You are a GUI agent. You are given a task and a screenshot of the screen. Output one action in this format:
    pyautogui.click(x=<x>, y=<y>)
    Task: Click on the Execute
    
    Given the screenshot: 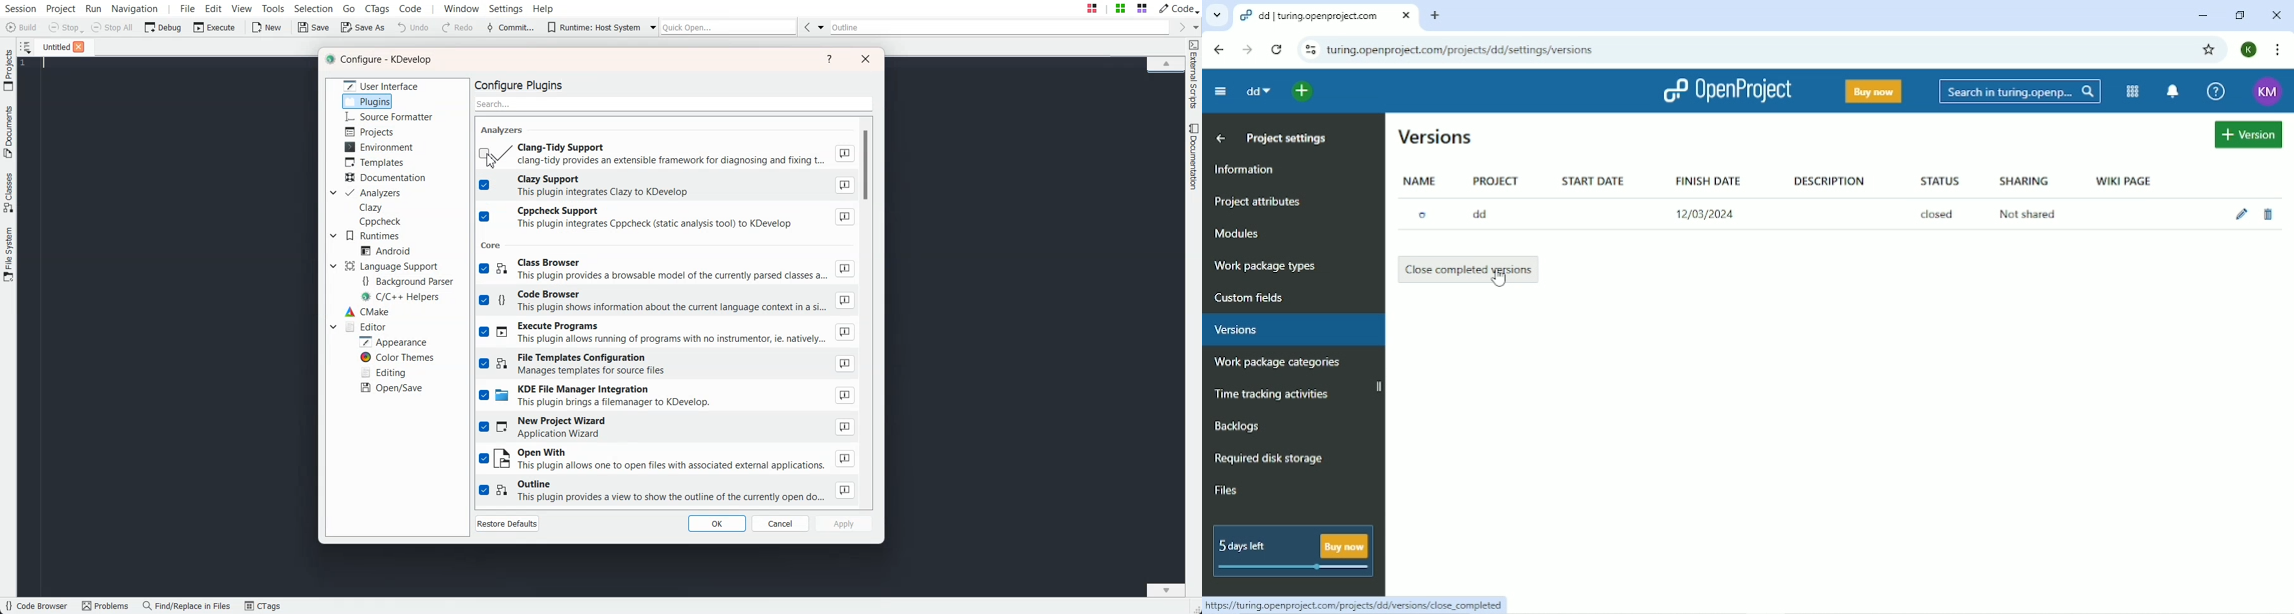 What is the action you would take?
    pyautogui.click(x=215, y=27)
    